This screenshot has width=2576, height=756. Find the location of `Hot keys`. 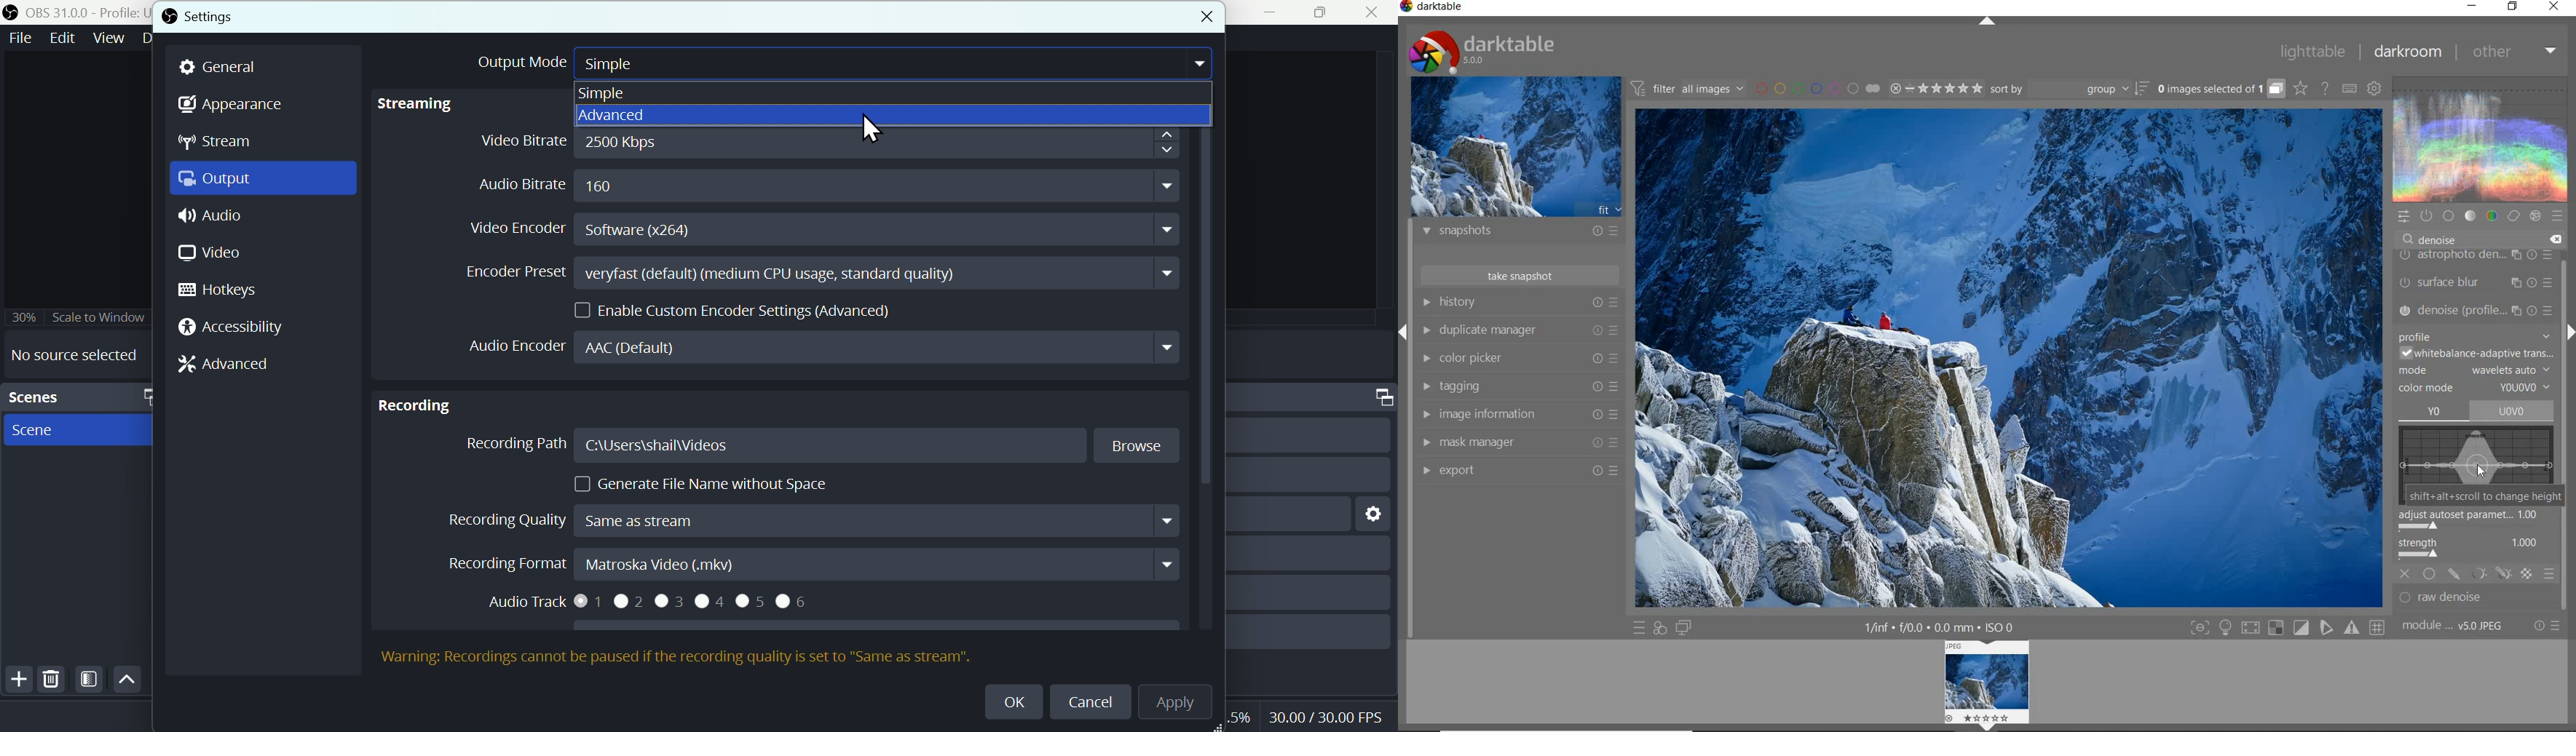

Hot keys is located at coordinates (227, 290).